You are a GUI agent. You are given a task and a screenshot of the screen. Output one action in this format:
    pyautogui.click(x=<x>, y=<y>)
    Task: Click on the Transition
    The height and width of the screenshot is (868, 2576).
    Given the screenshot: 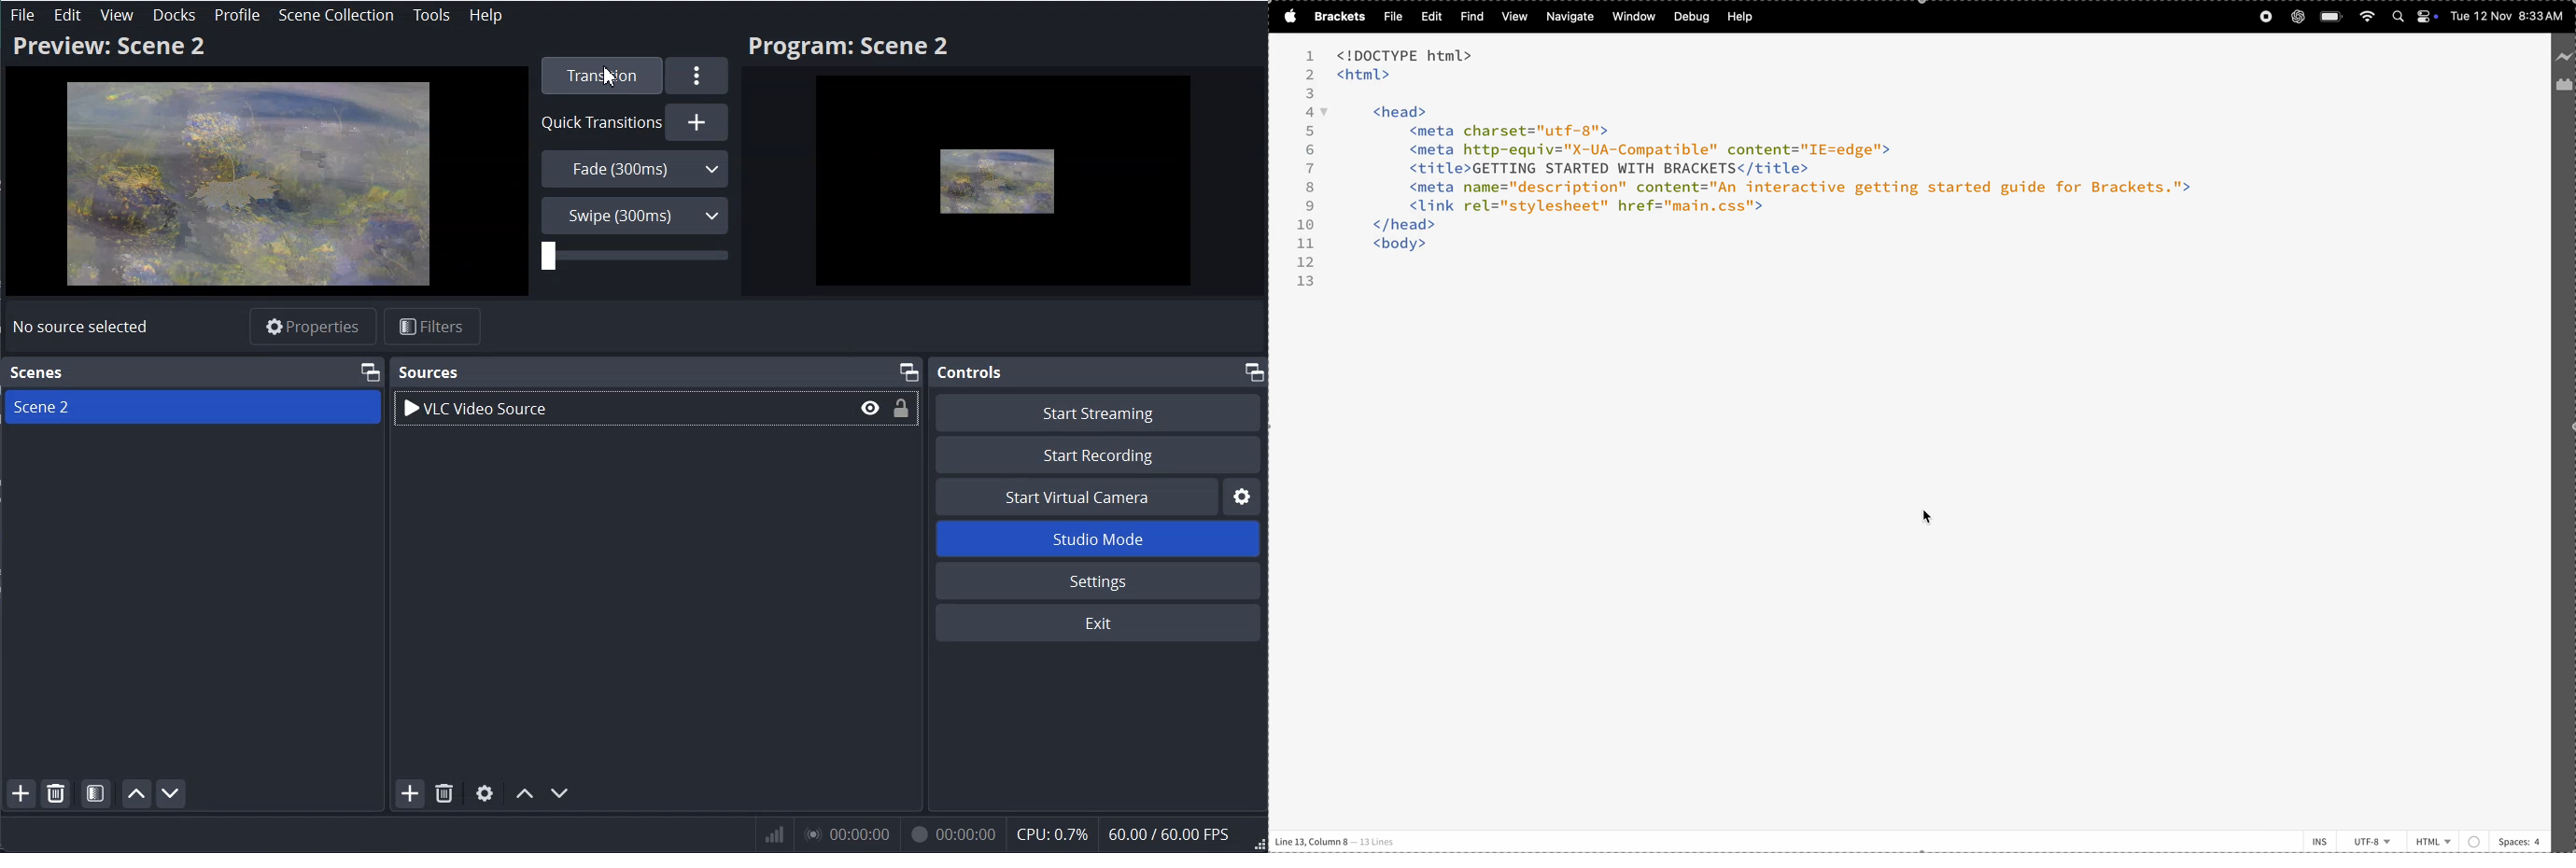 What is the action you would take?
    pyautogui.click(x=600, y=75)
    